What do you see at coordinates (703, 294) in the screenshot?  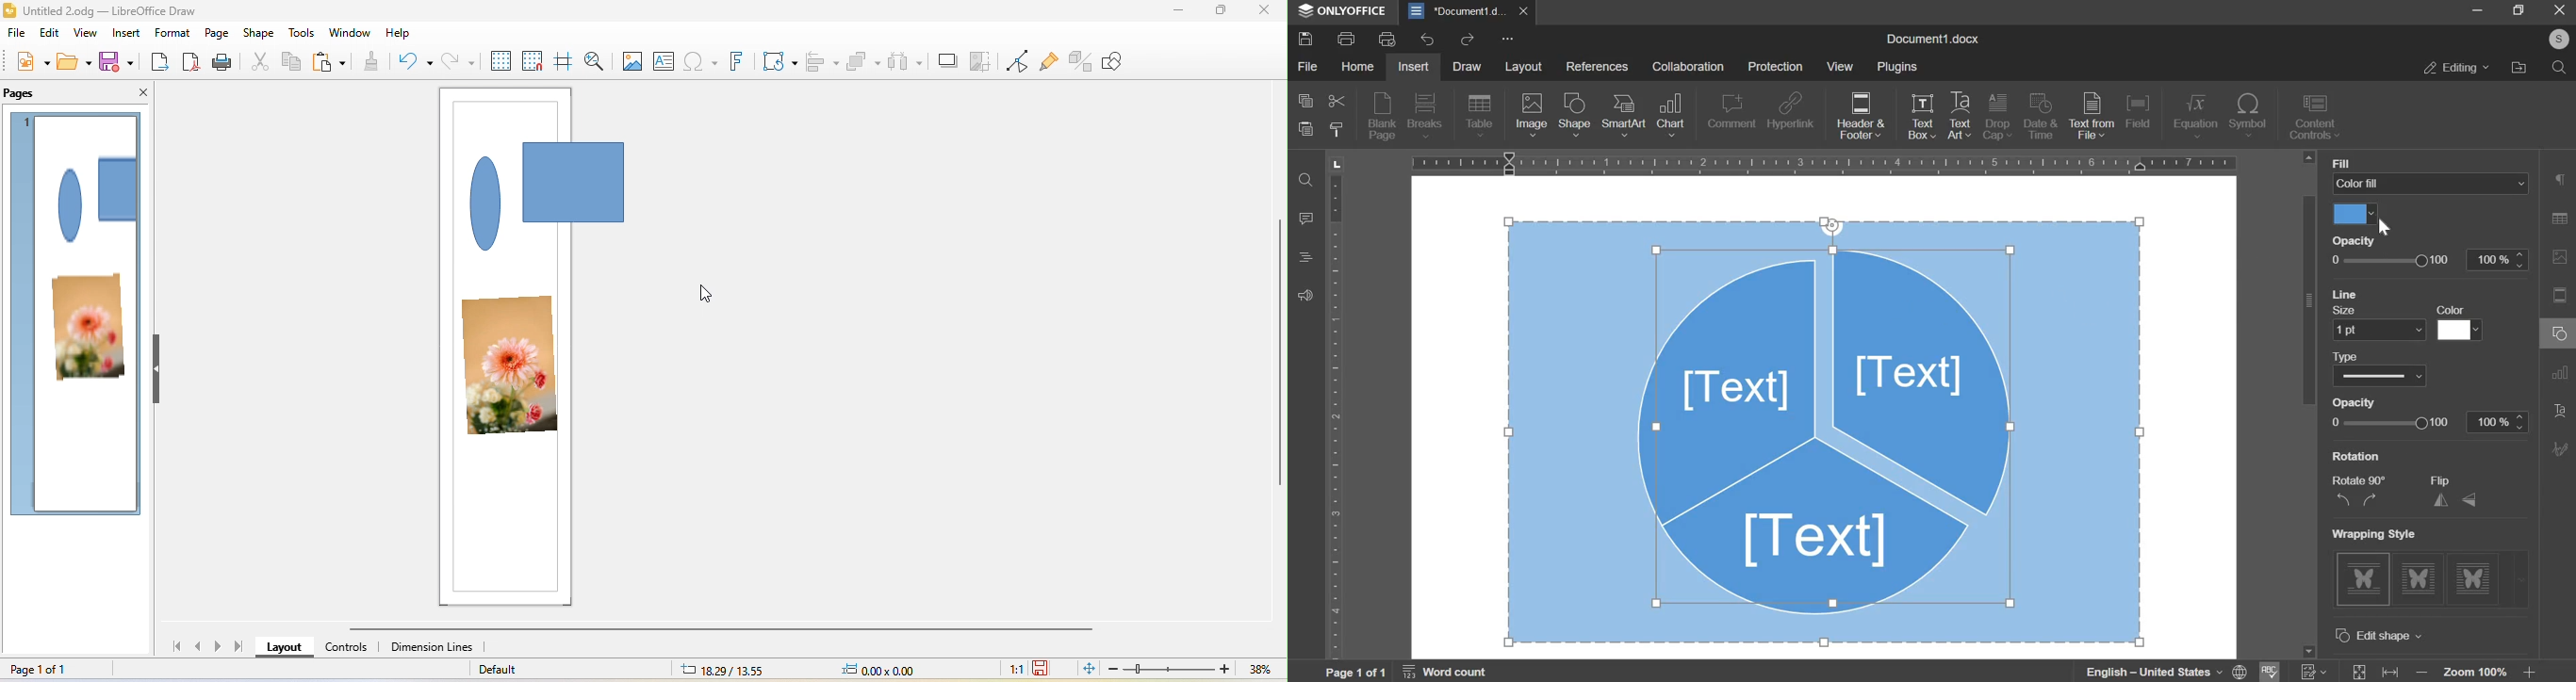 I see `cursor` at bounding box center [703, 294].